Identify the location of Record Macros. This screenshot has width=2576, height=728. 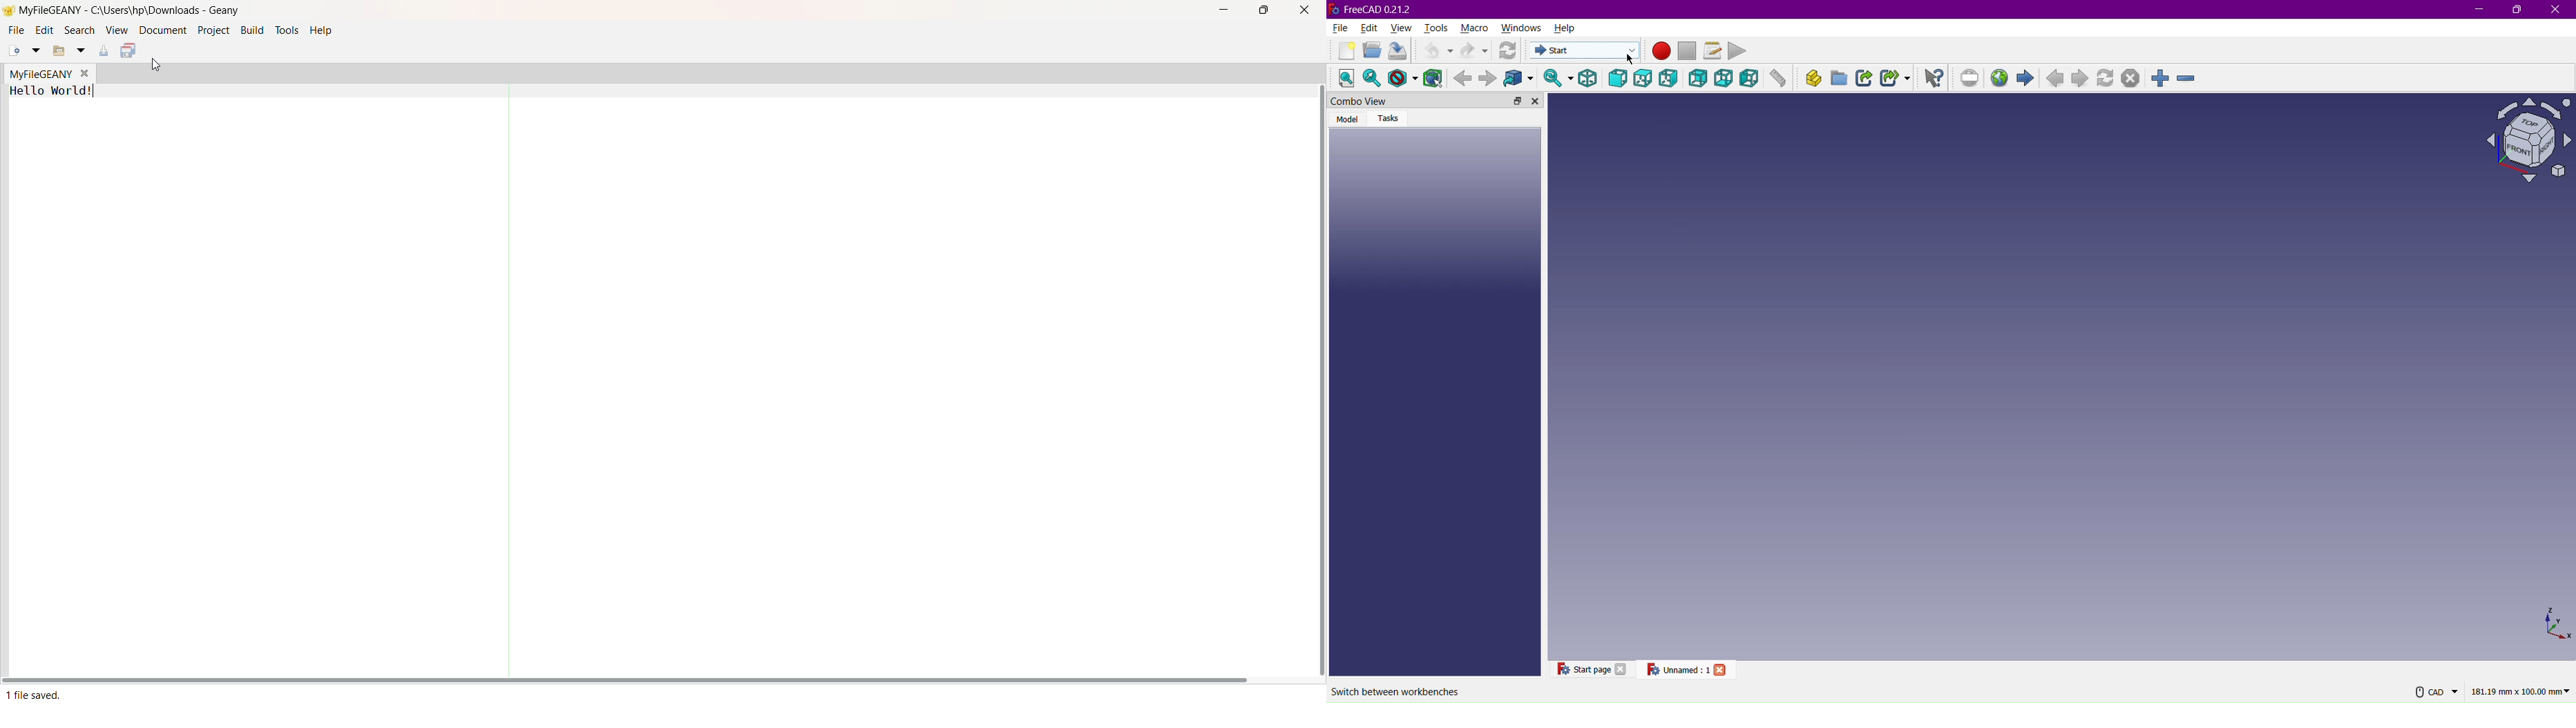
(1661, 52).